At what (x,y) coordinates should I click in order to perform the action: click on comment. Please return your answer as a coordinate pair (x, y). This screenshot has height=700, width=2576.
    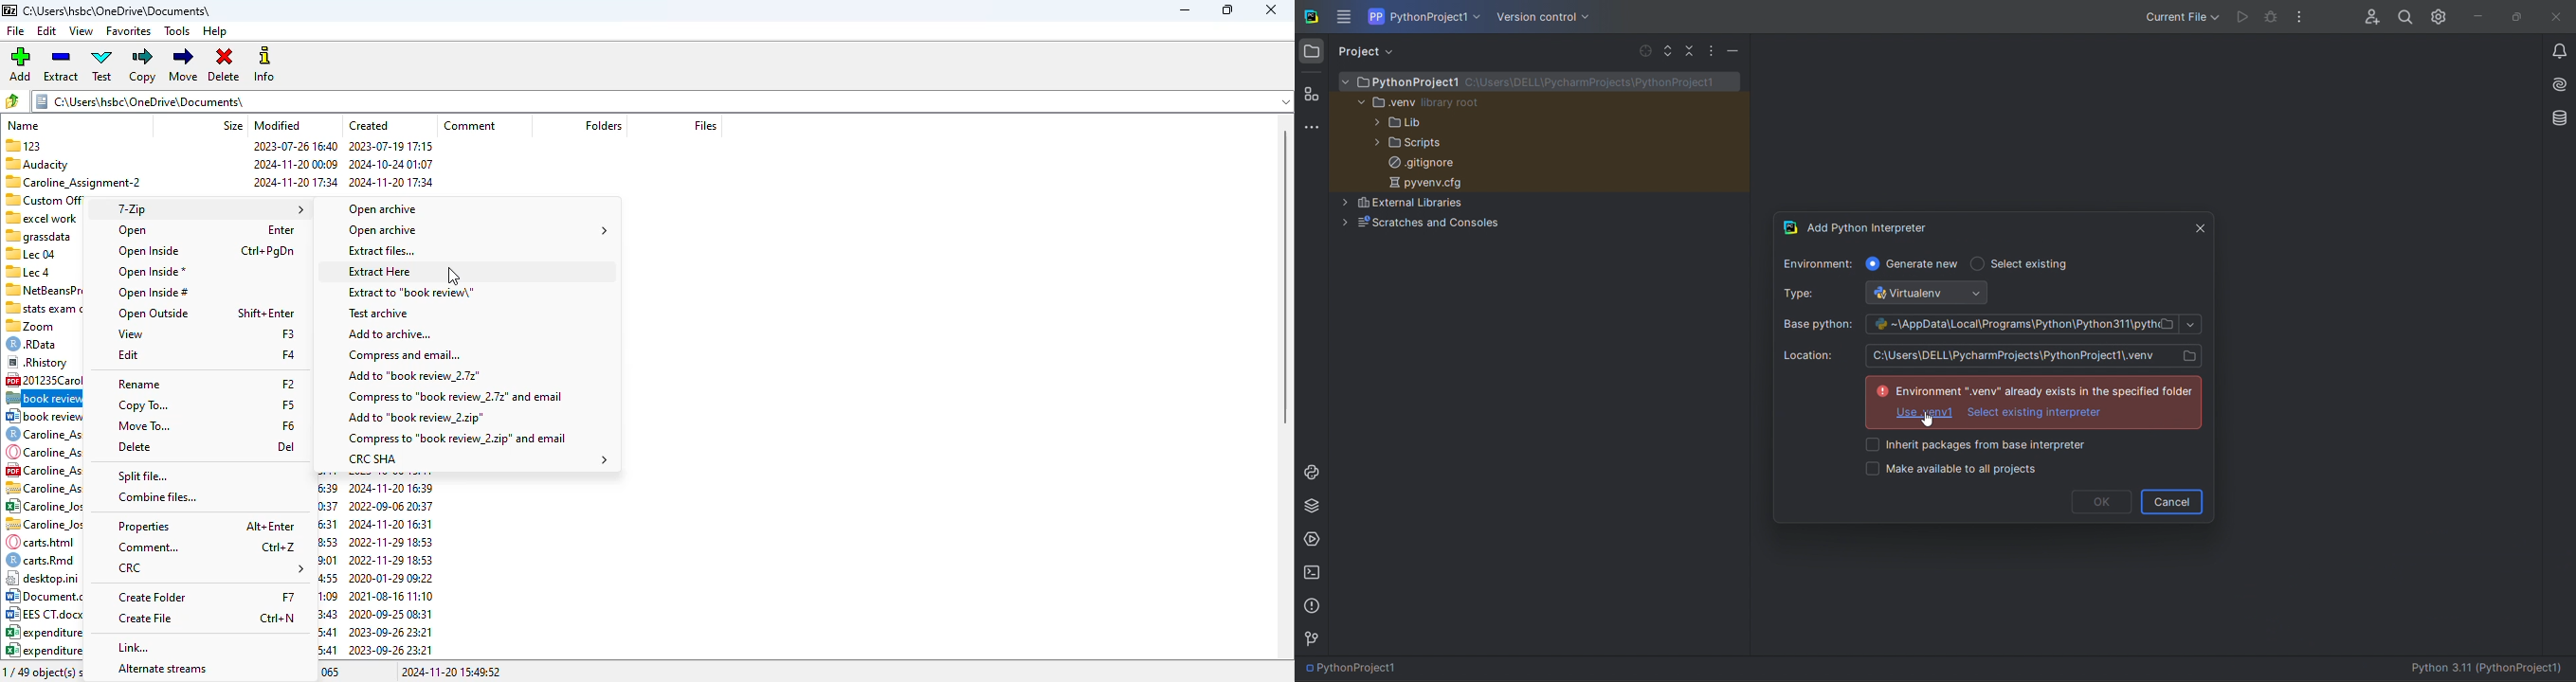
    Looking at the image, I should click on (471, 126).